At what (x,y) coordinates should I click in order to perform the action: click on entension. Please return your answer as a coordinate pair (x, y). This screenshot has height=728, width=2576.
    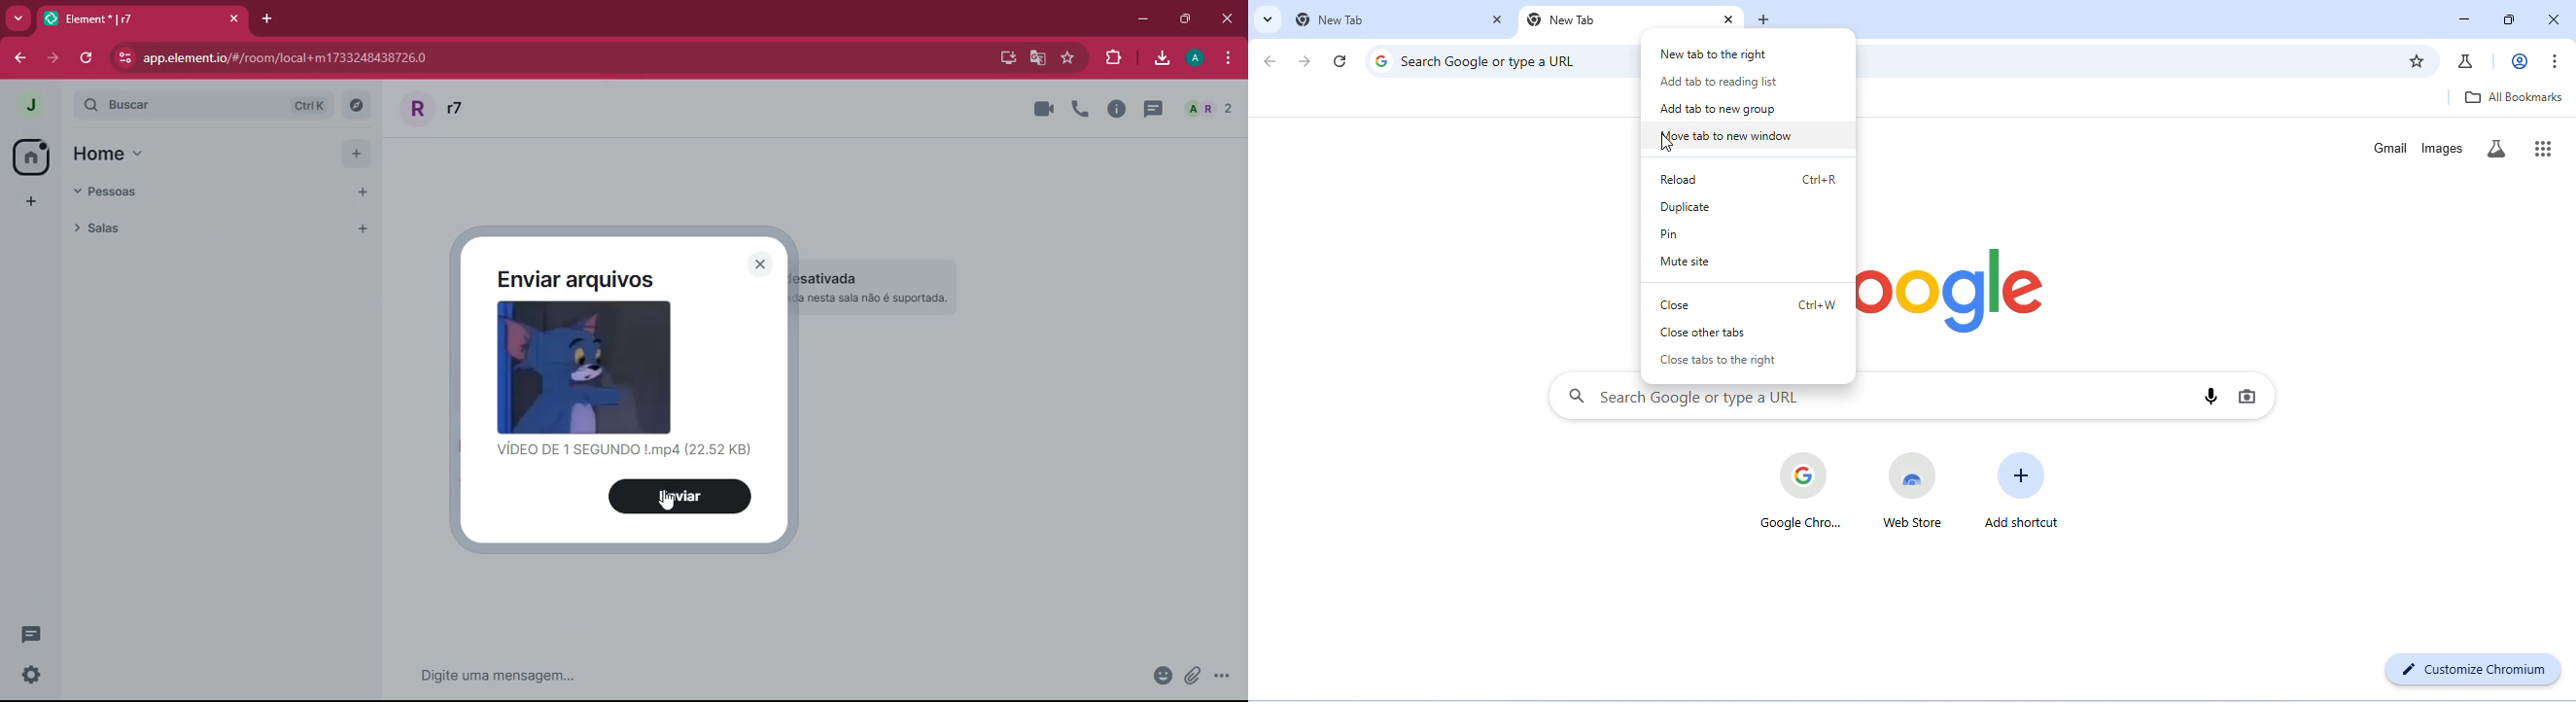
    Looking at the image, I should click on (1109, 58).